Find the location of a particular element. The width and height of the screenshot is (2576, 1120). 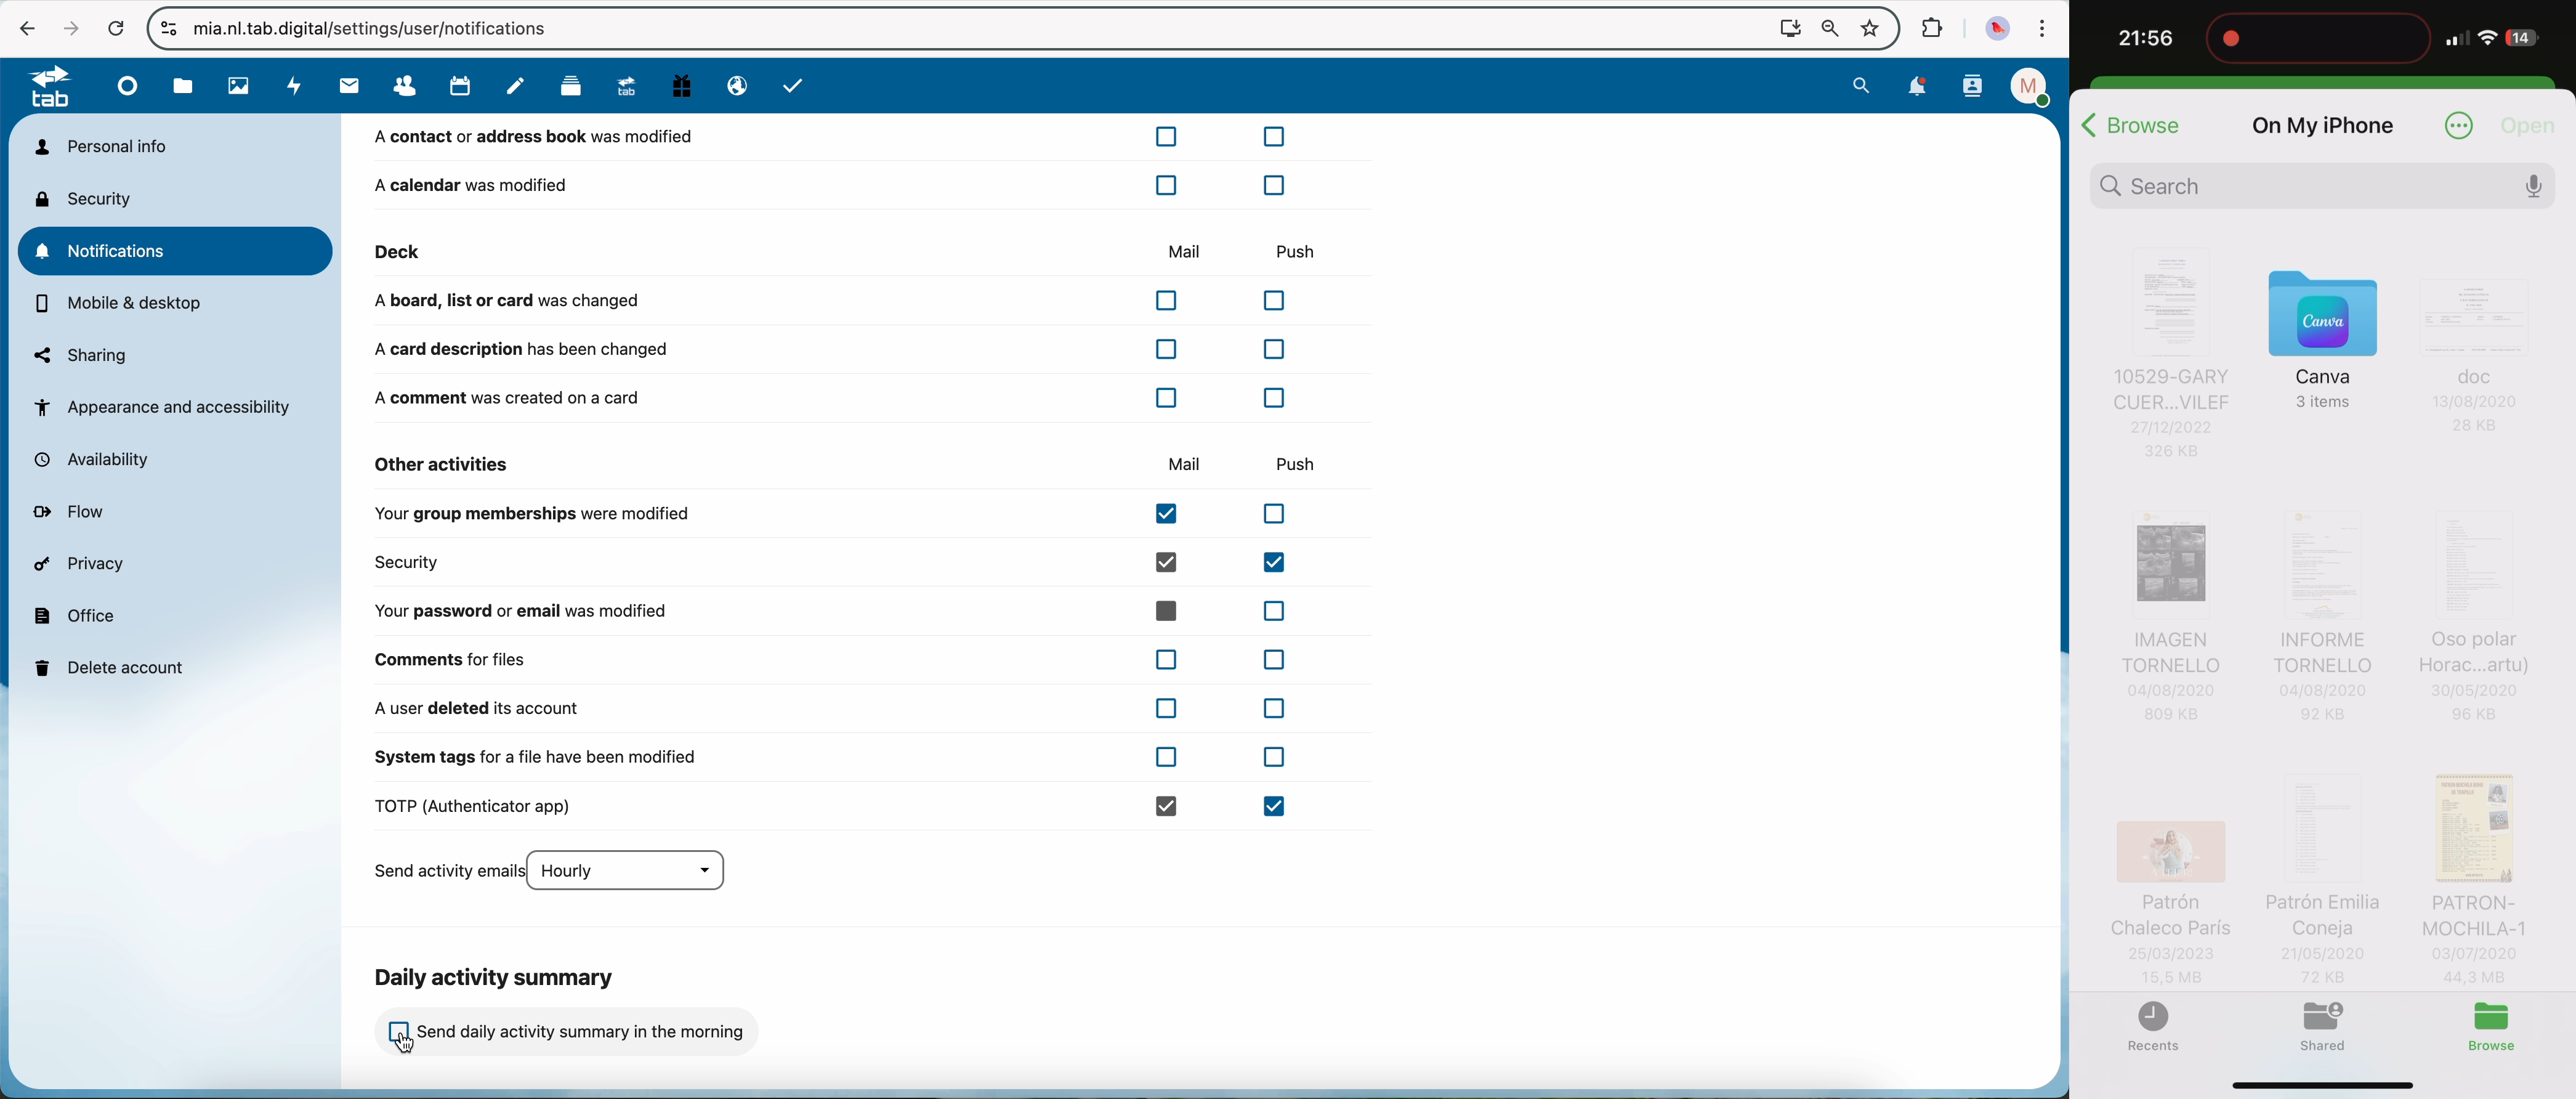

activity is located at coordinates (292, 87).